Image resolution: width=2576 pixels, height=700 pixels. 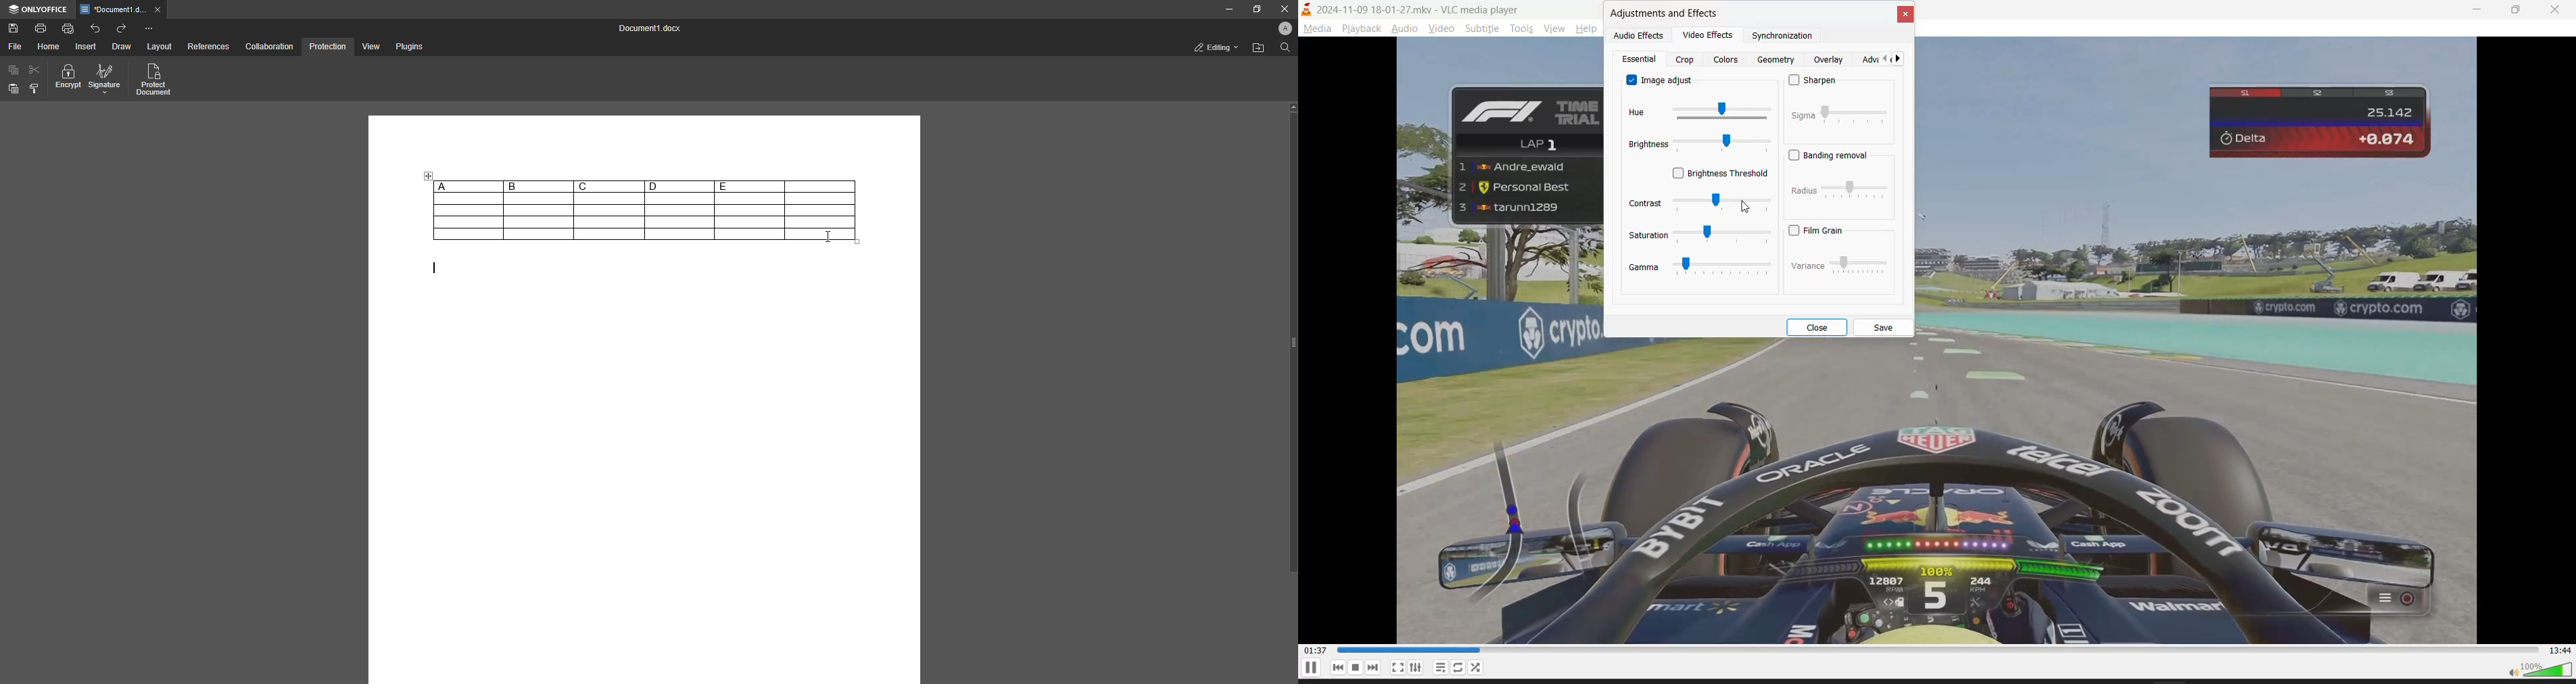 What do you see at coordinates (35, 69) in the screenshot?
I see `Cut` at bounding box center [35, 69].